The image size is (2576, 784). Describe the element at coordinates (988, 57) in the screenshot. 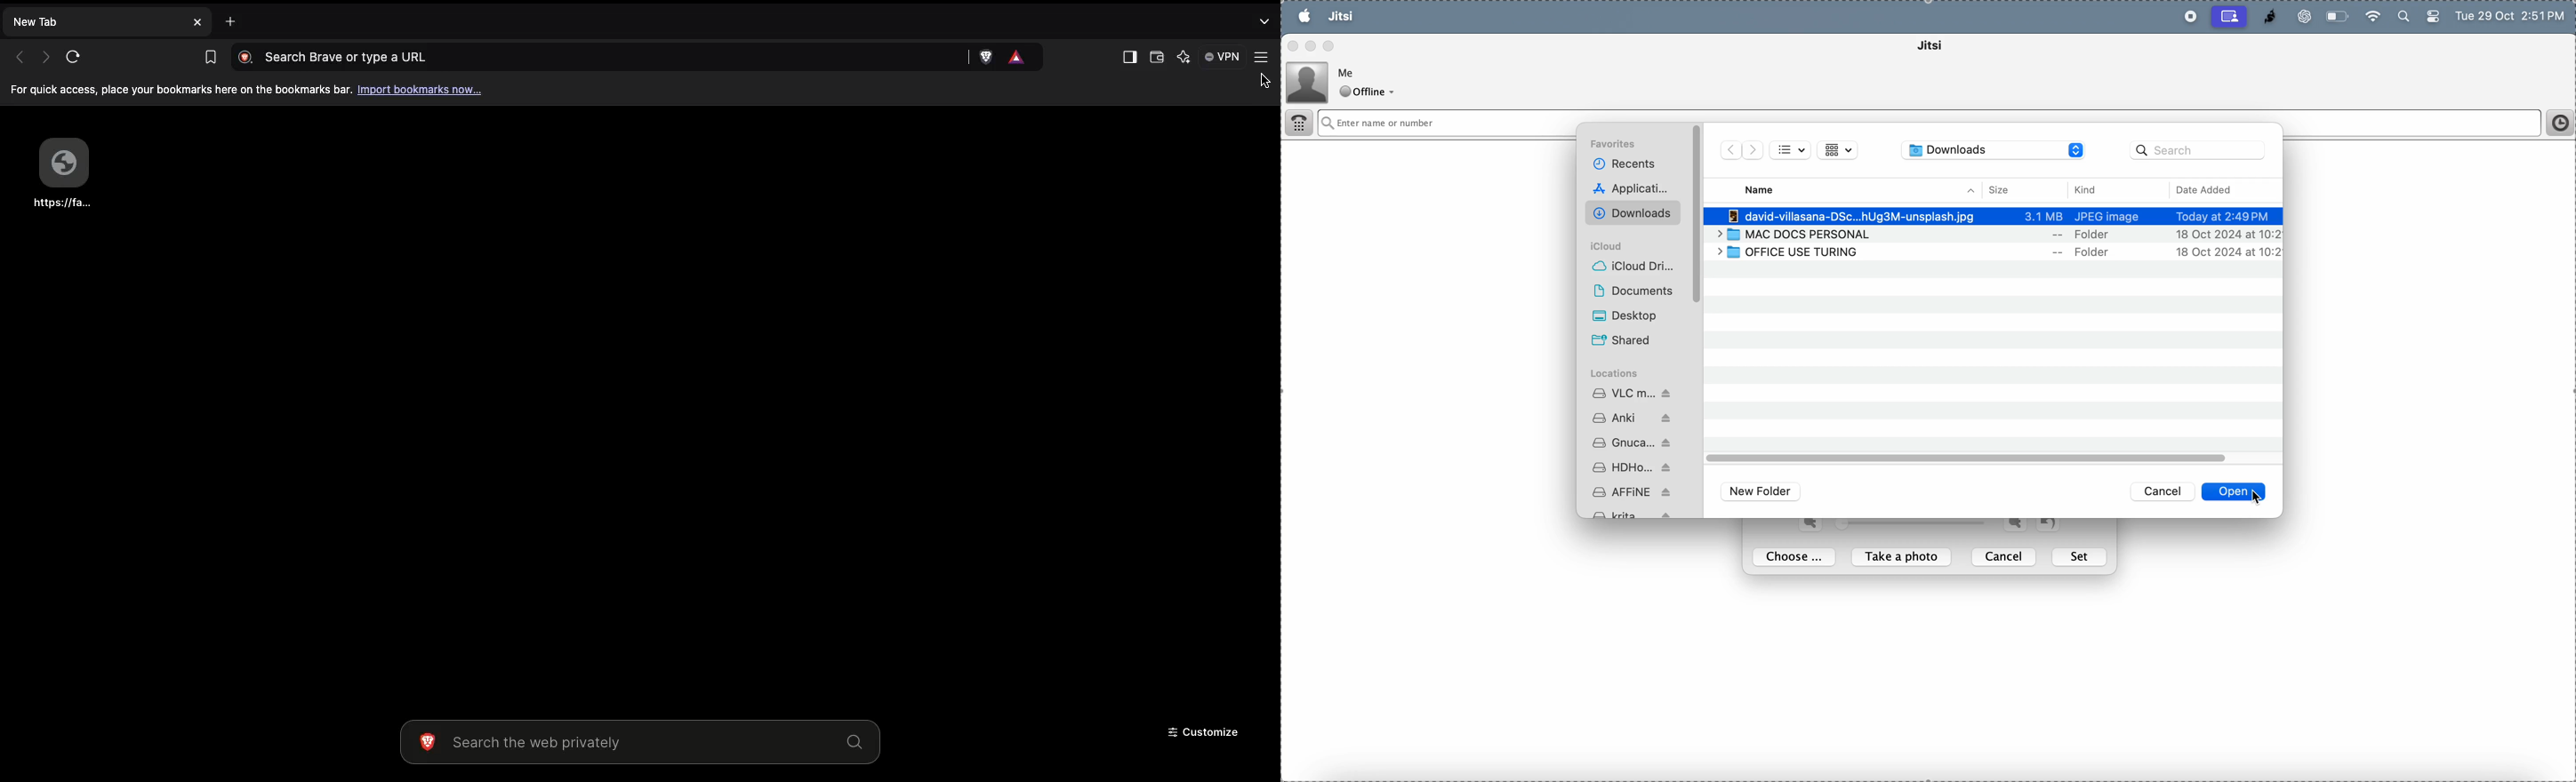

I see `brave shield` at that location.